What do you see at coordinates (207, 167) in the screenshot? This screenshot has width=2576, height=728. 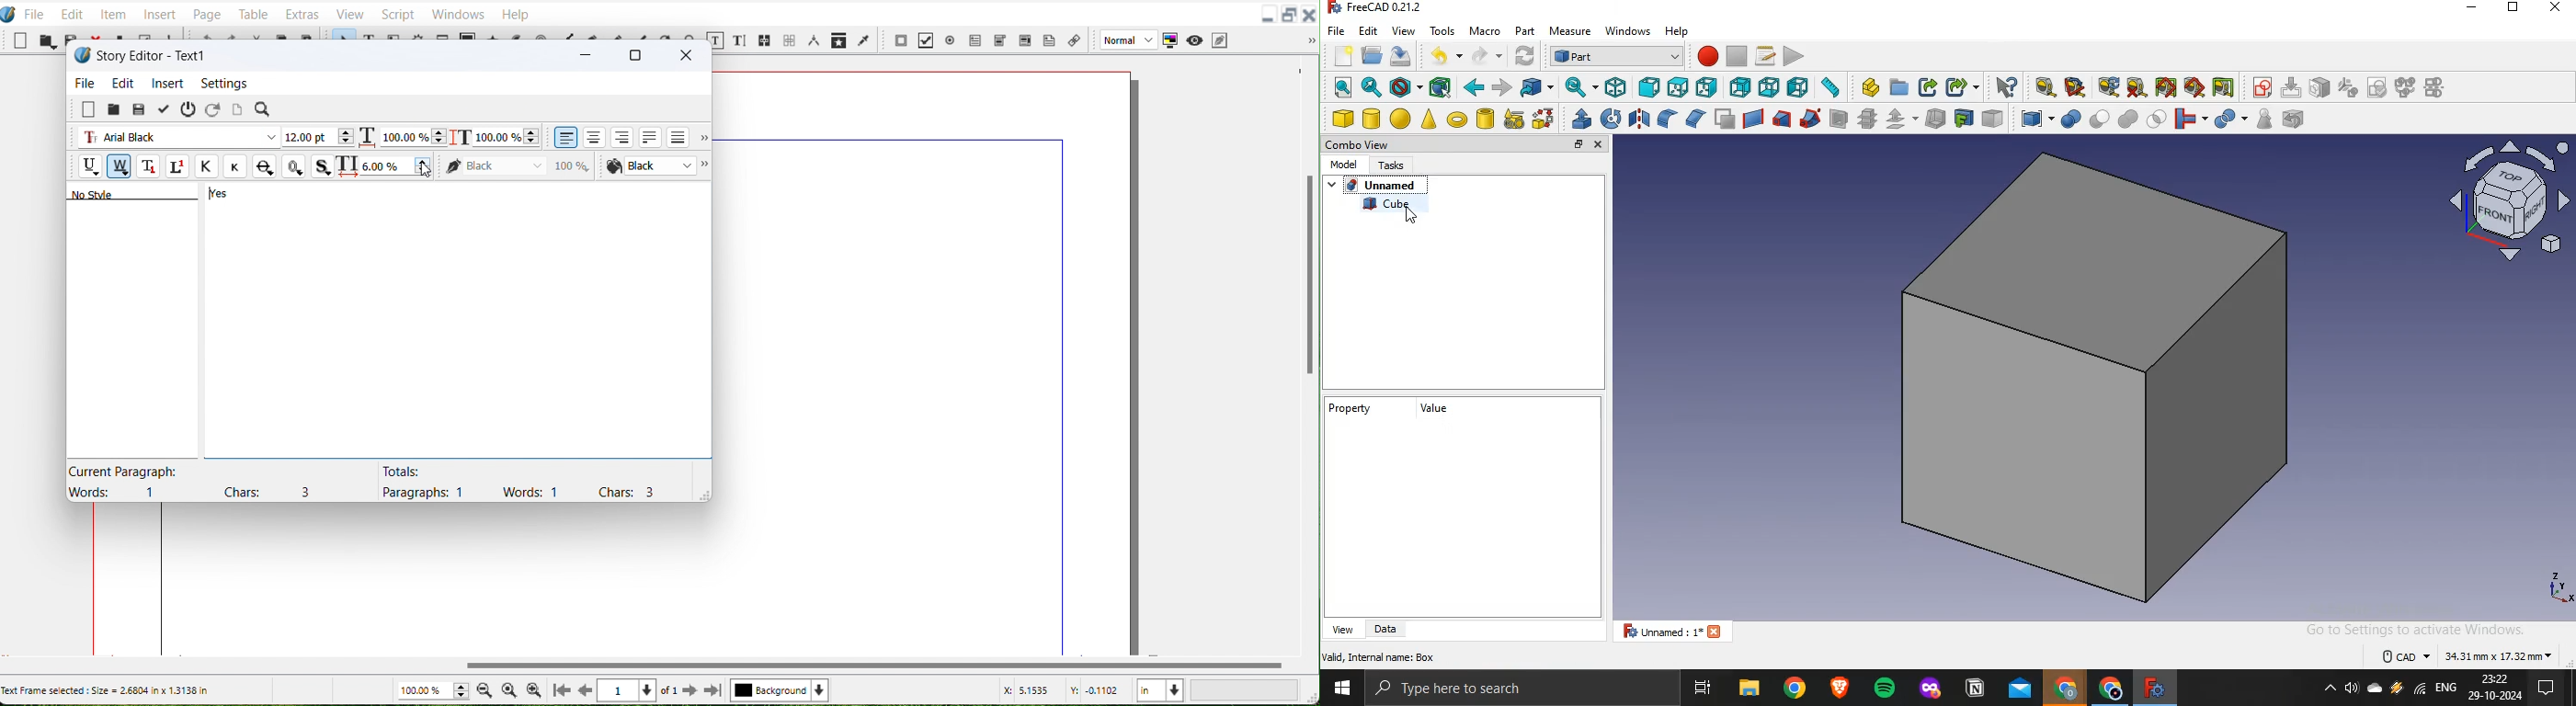 I see `All Caps` at bounding box center [207, 167].